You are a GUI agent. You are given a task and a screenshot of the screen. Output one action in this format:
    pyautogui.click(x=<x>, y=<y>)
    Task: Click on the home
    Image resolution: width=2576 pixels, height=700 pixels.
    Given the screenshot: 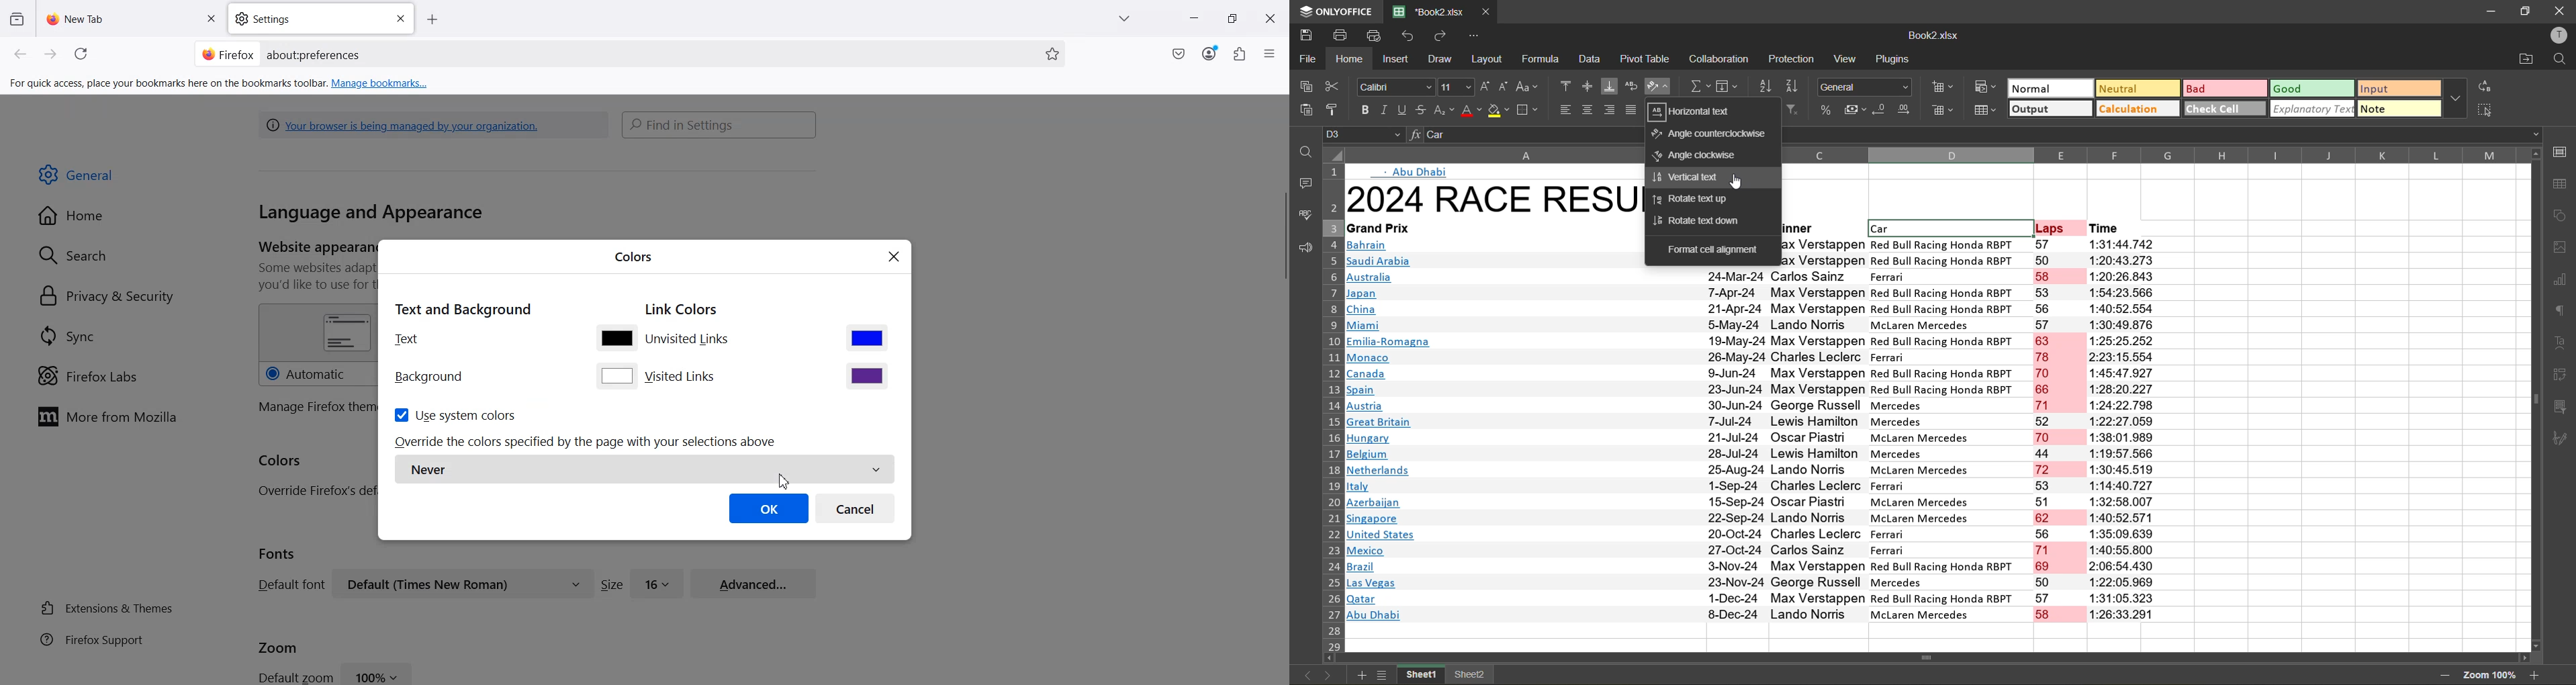 What is the action you would take?
    pyautogui.click(x=1350, y=62)
    